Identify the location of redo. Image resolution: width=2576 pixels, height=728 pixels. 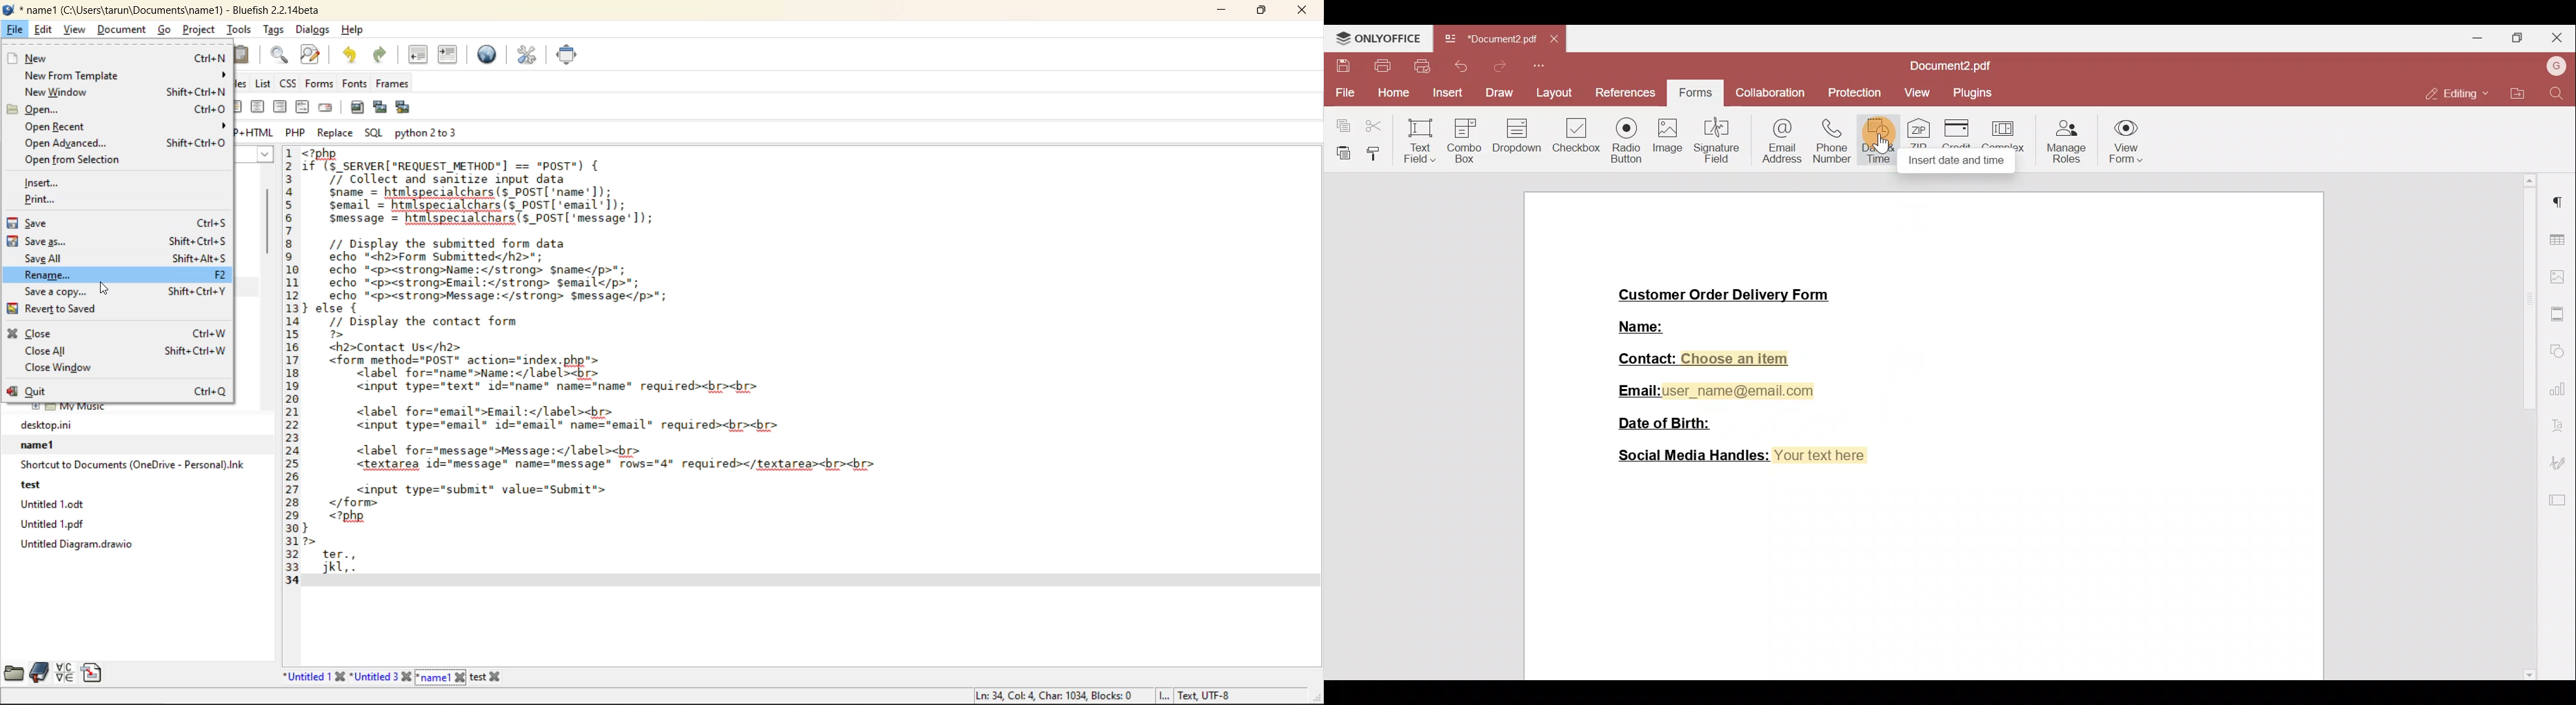
(383, 54).